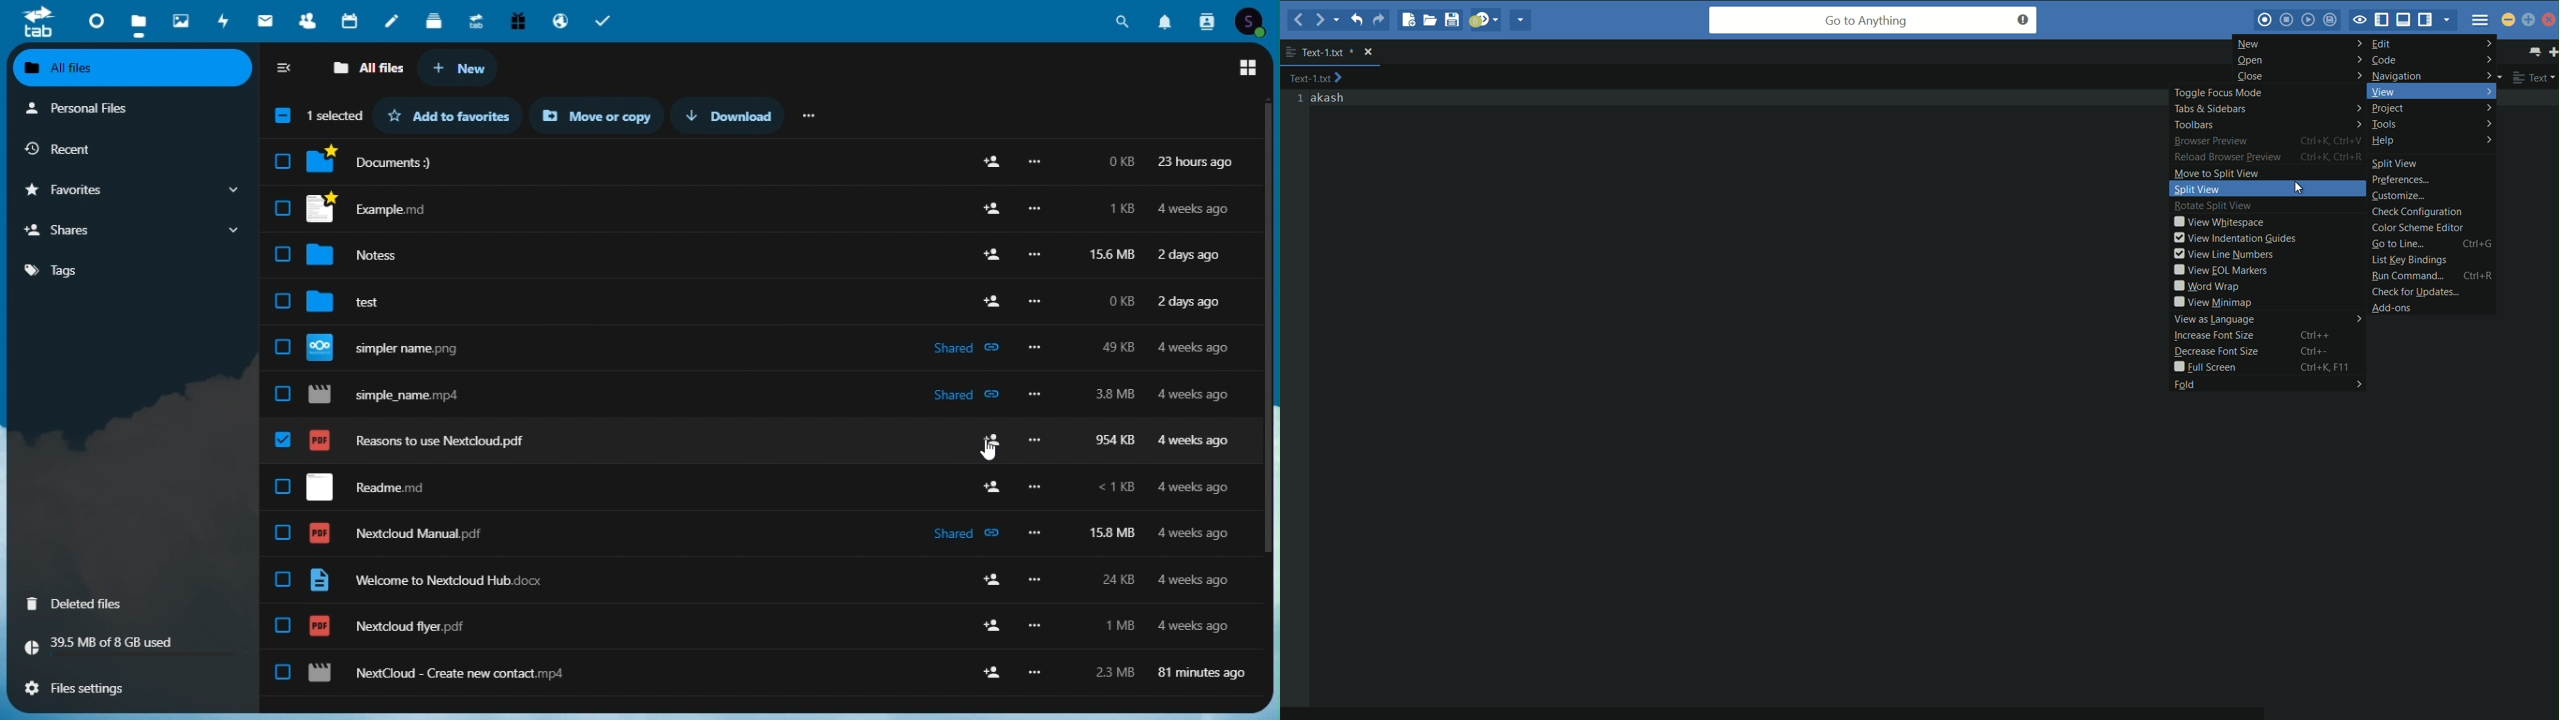 This screenshot has height=728, width=2576. I want to click on notes, so click(392, 22).